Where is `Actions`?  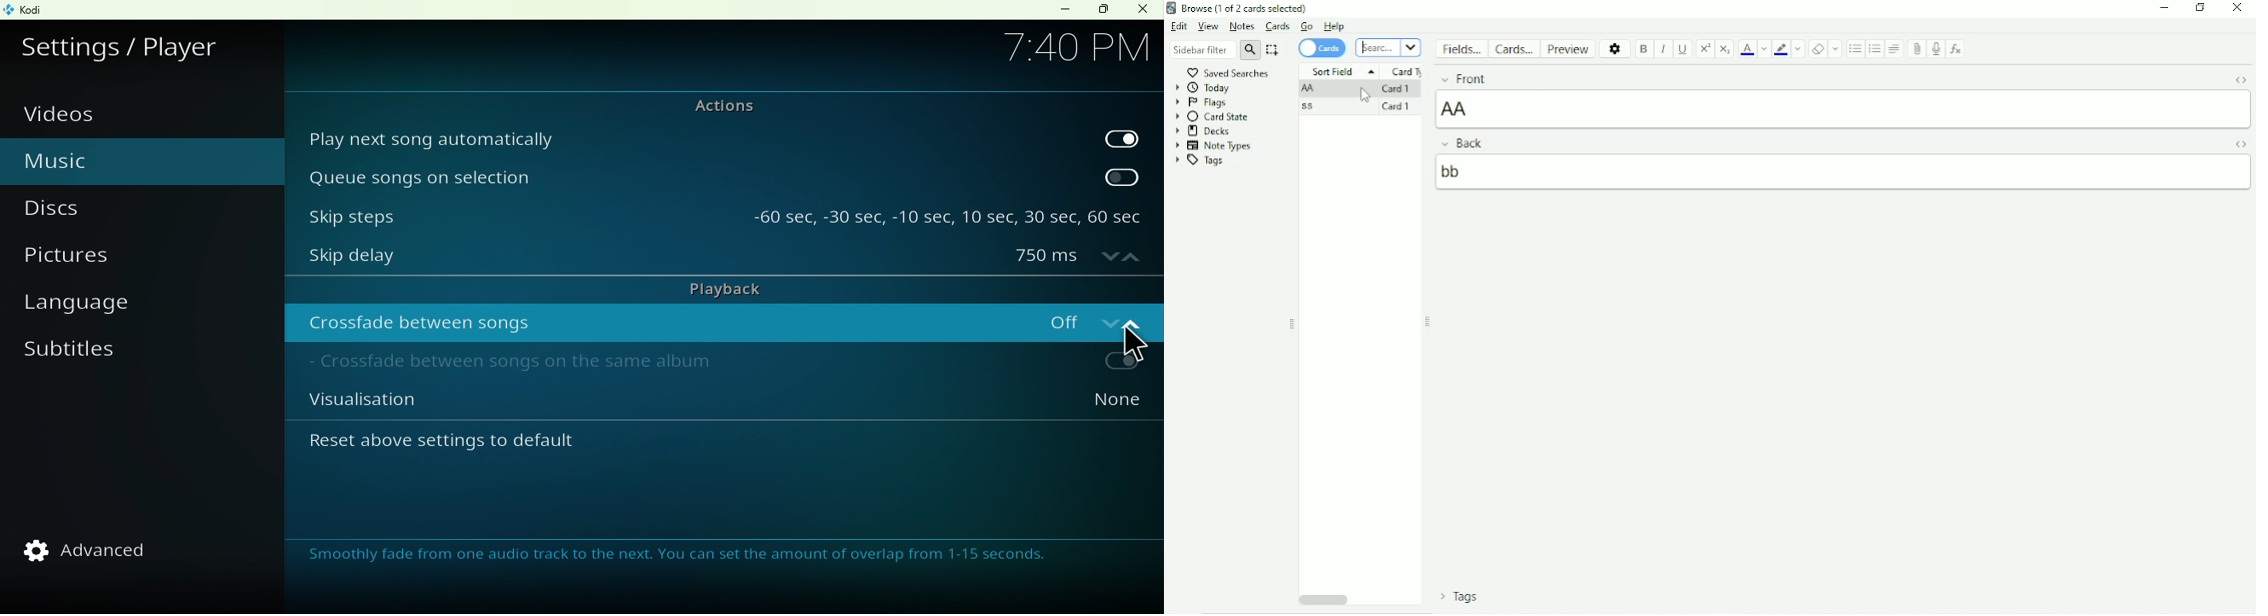 Actions is located at coordinates (715, 105).